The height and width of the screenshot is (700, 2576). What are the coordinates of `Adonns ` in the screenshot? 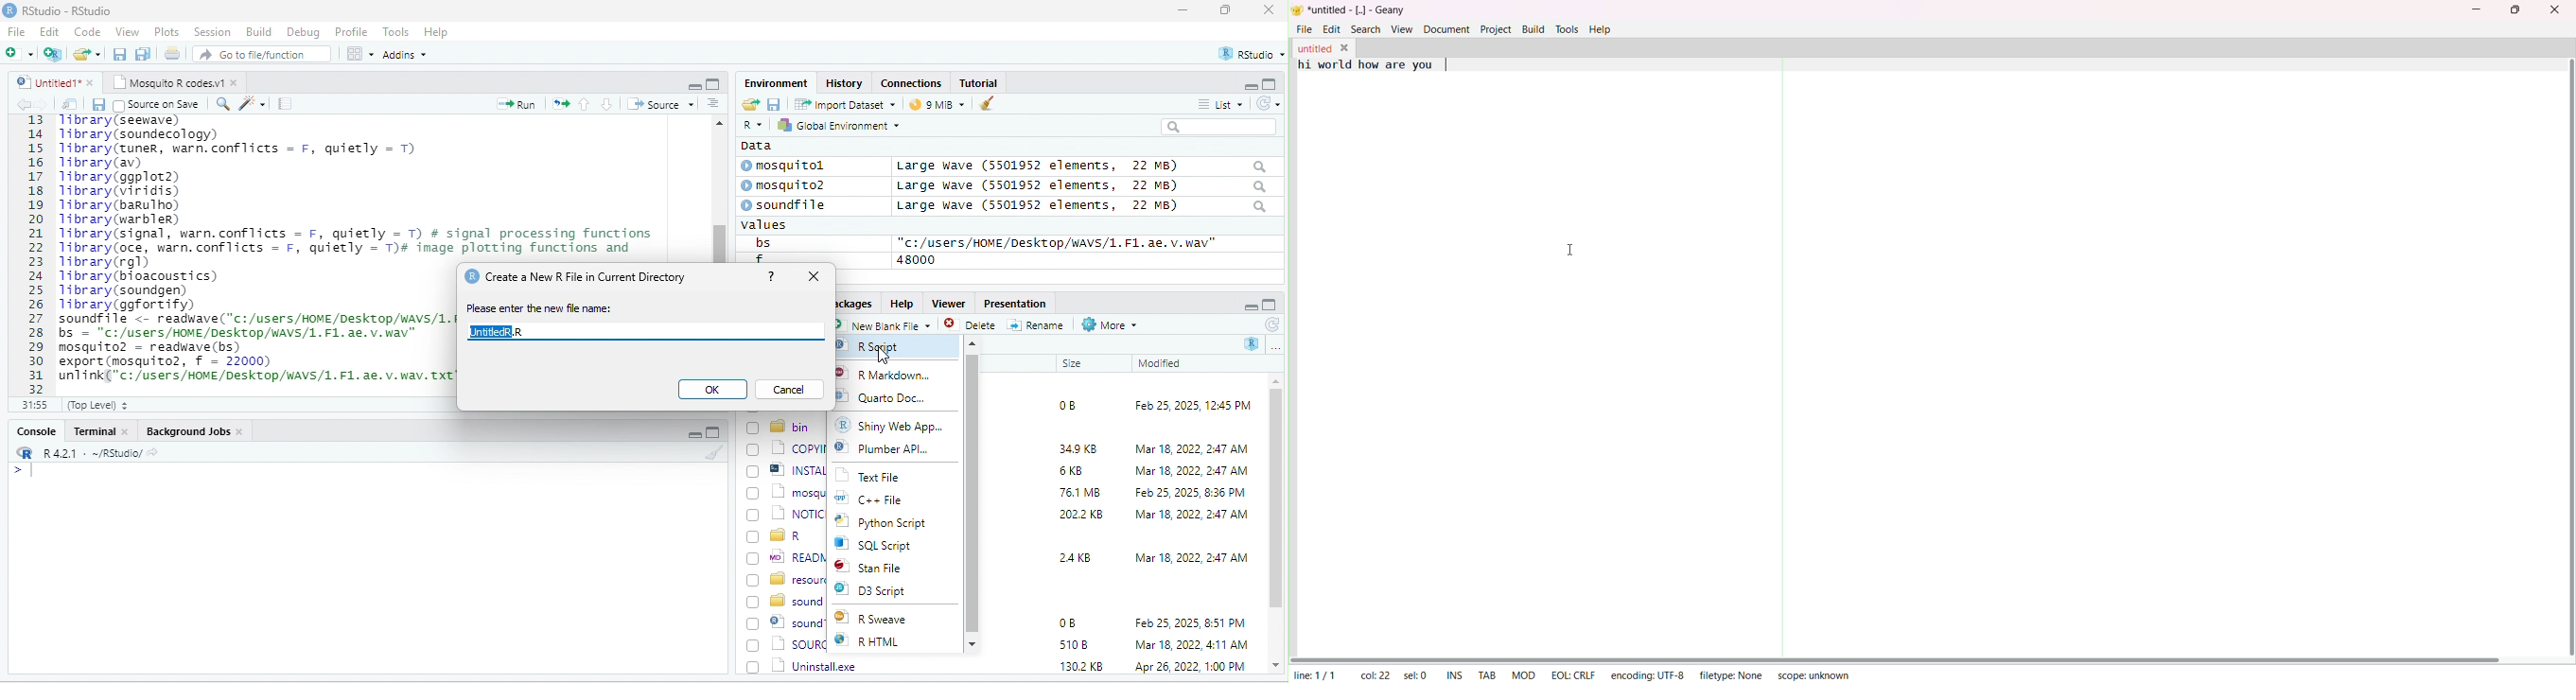 It's located at (405, 58).